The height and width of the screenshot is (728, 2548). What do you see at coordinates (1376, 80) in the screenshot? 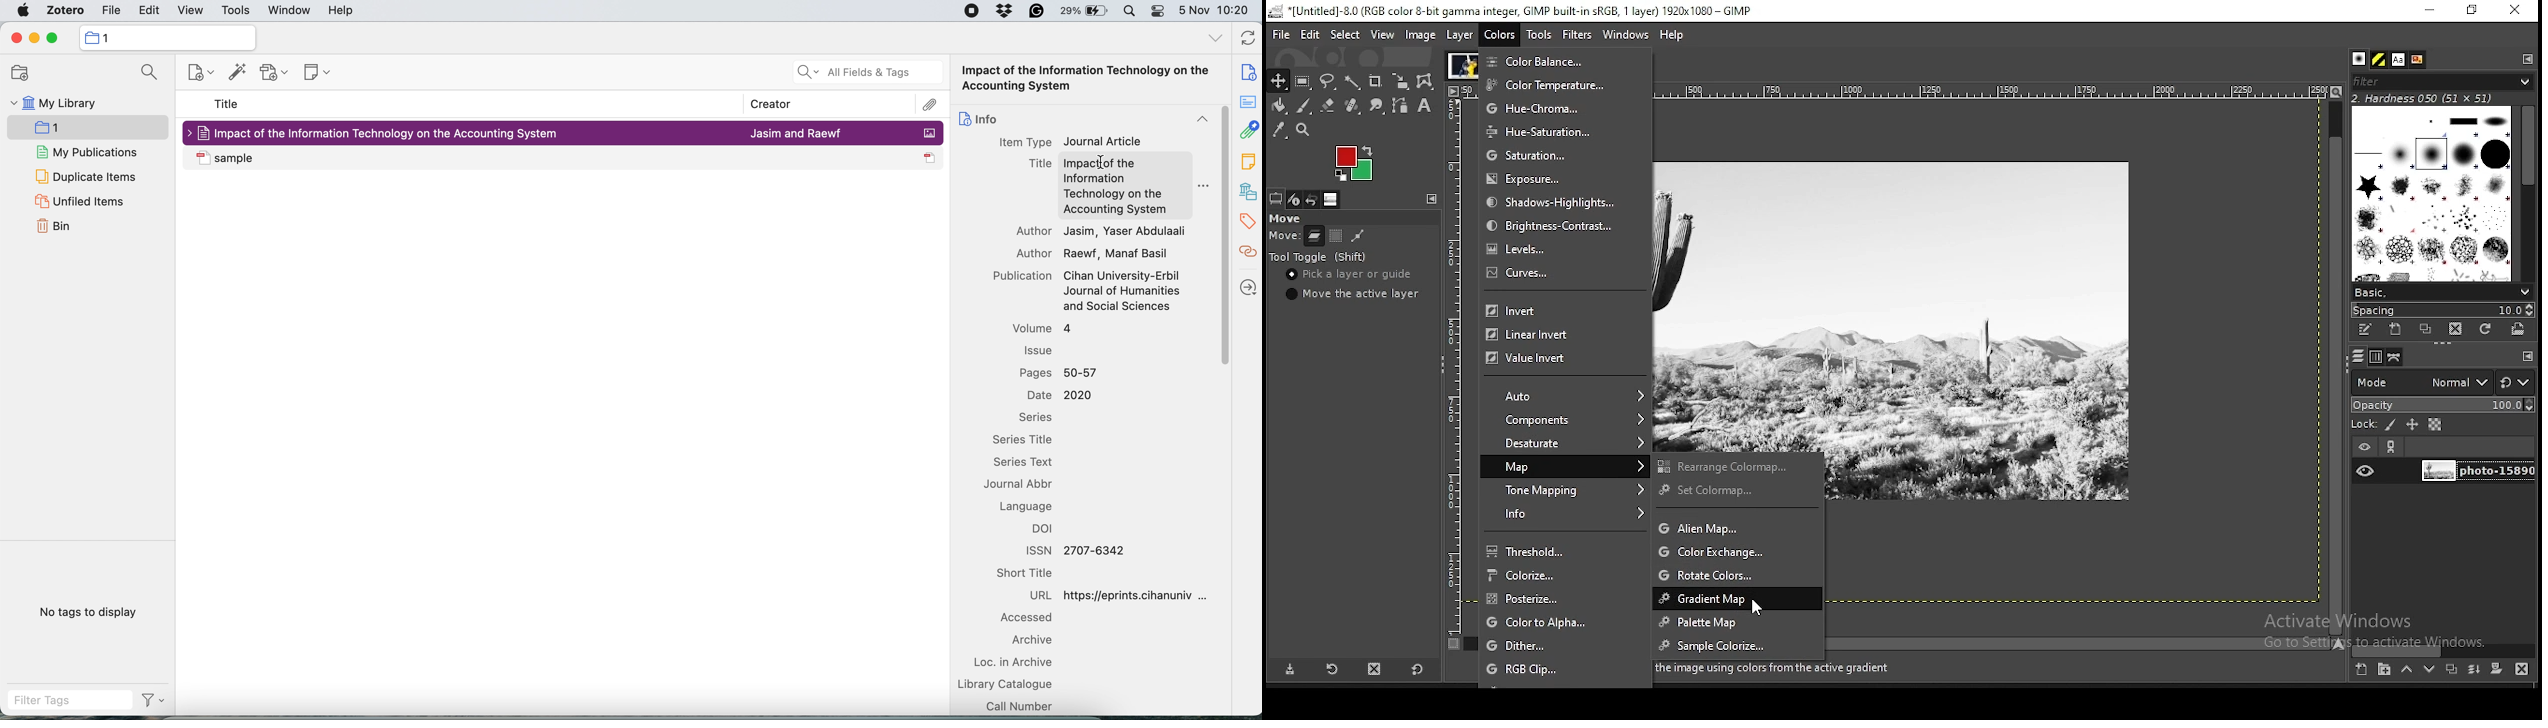
I see `crop tool` at bounding box center [1376, 80].